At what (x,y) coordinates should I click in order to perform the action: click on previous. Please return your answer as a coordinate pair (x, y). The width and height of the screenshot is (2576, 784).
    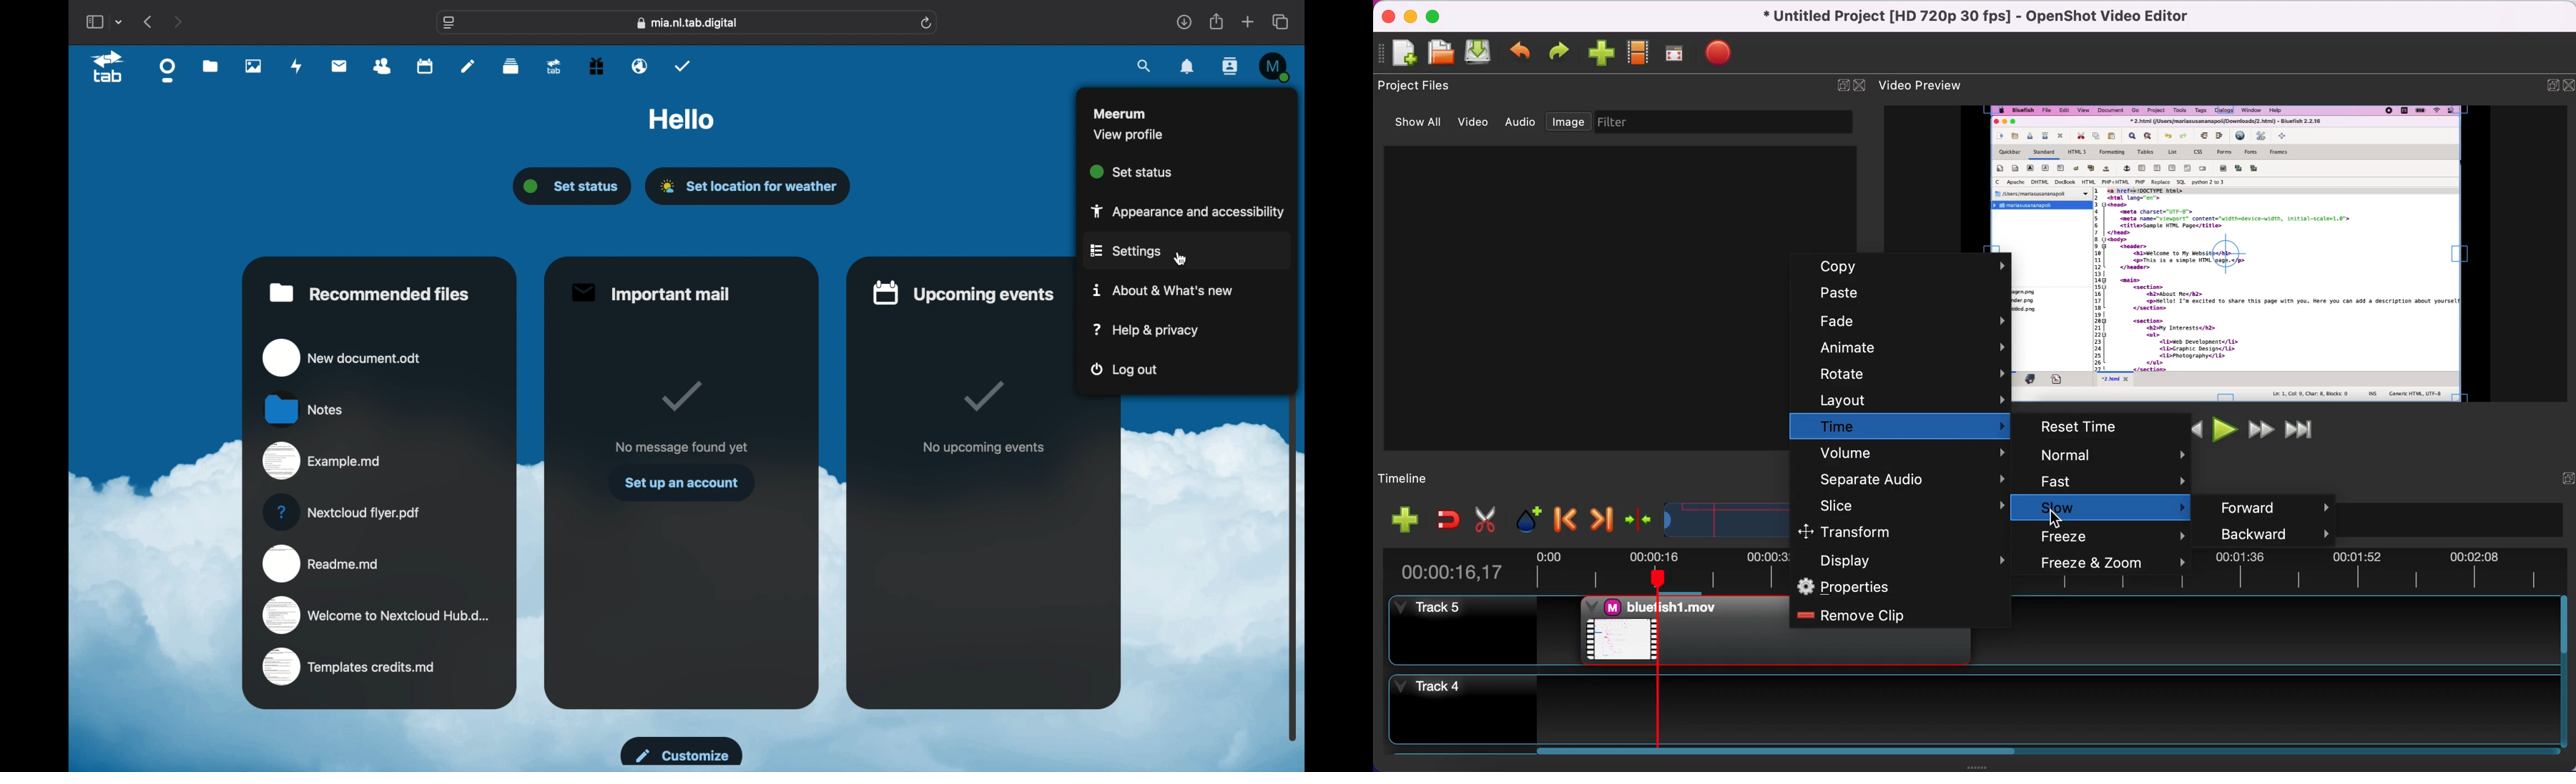
    Looking at the image, I should click on (149, 21).